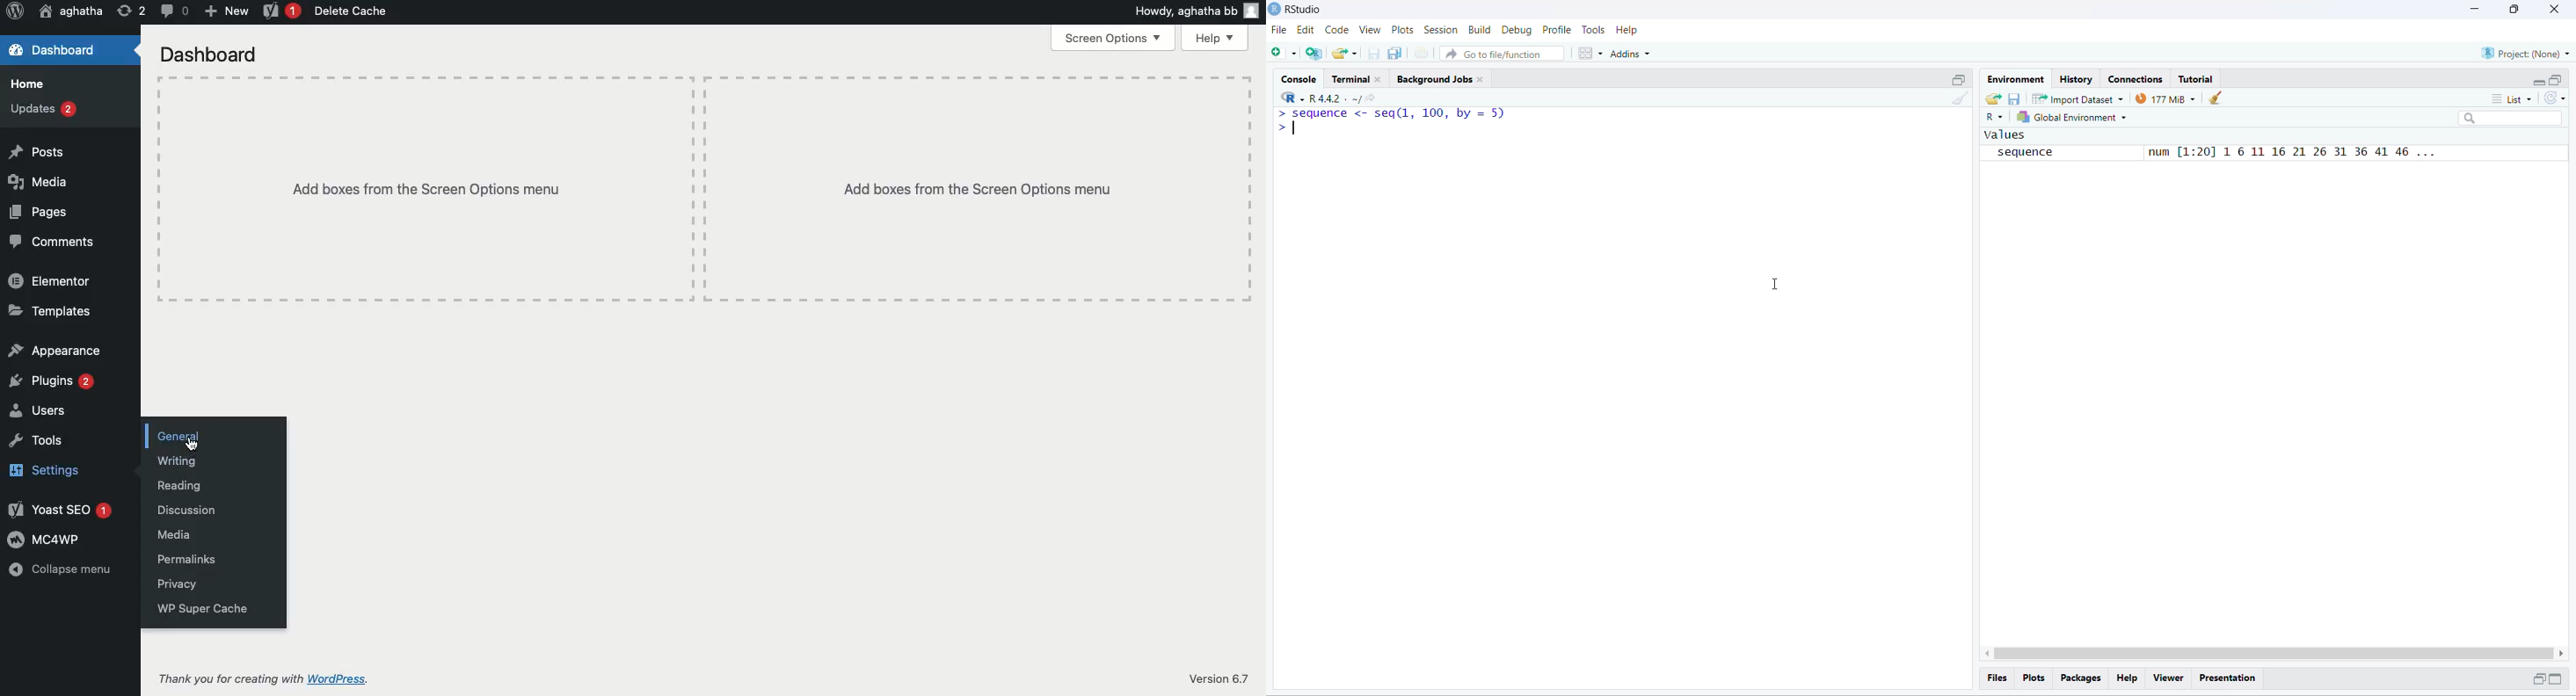  I want to click on plots, so click(2035, 678).